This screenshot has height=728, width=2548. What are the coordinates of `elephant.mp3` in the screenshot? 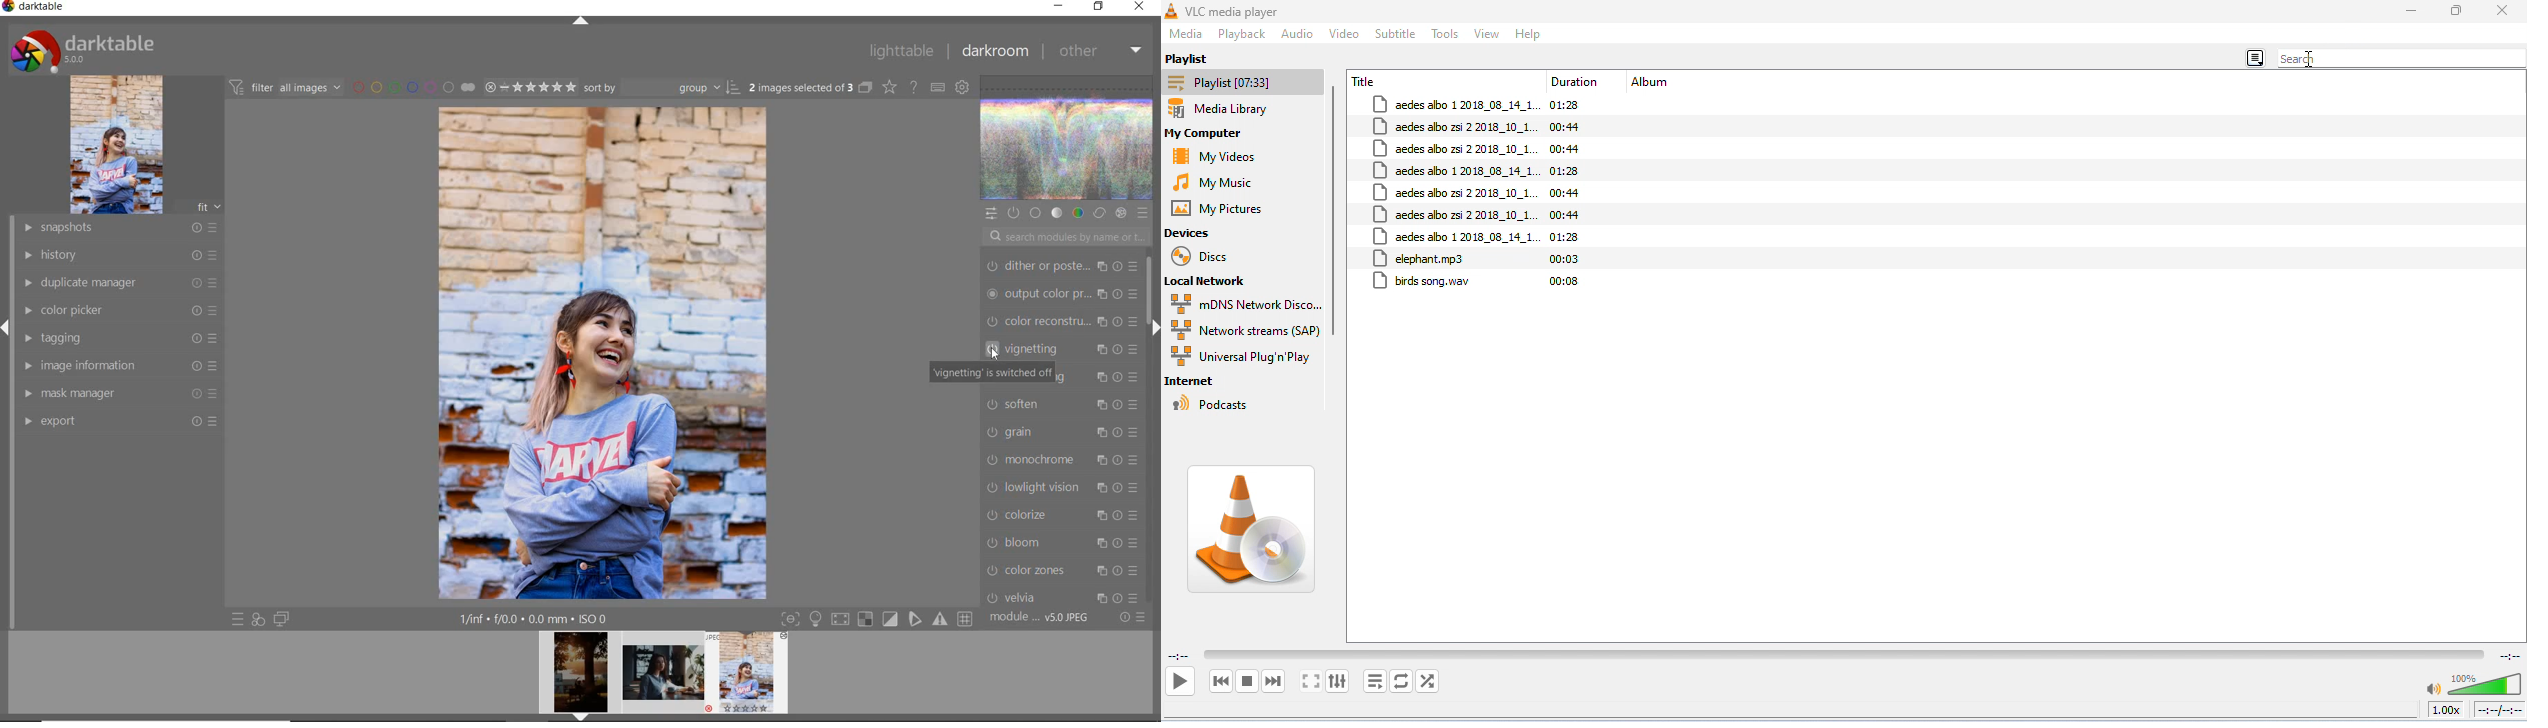 It's located at (1421, 258).